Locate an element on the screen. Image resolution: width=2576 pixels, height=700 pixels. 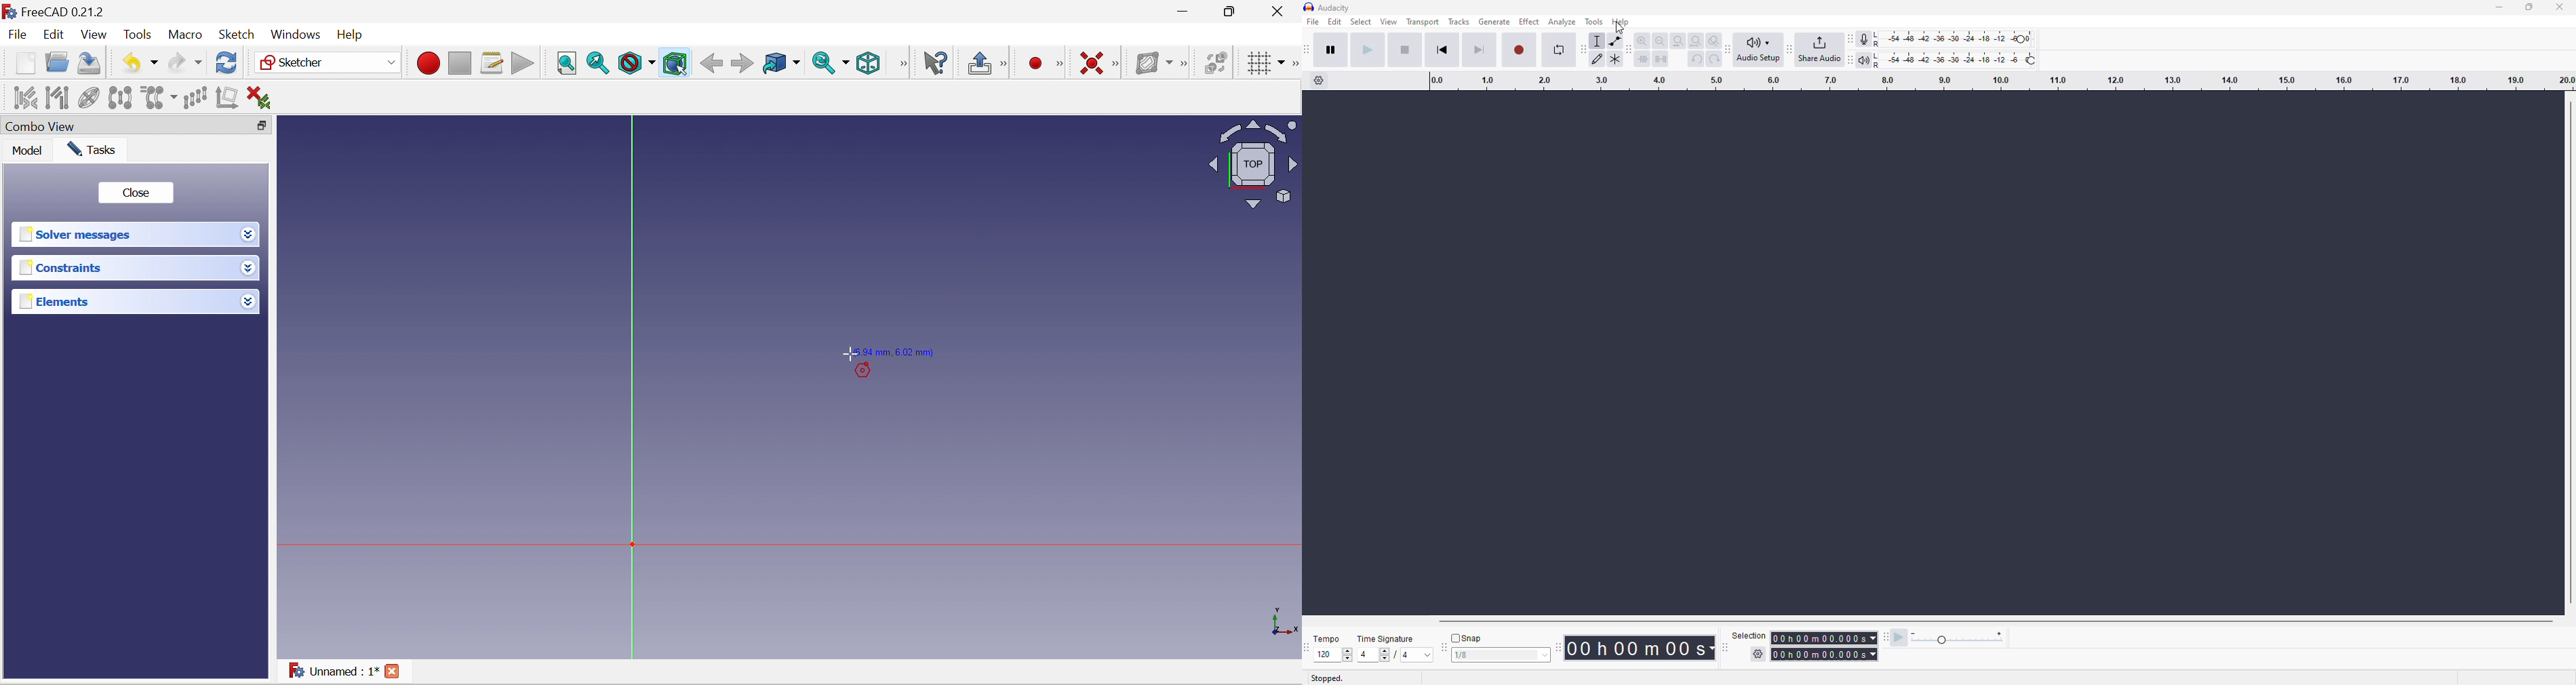
value is located at coordinates (1415, 655).